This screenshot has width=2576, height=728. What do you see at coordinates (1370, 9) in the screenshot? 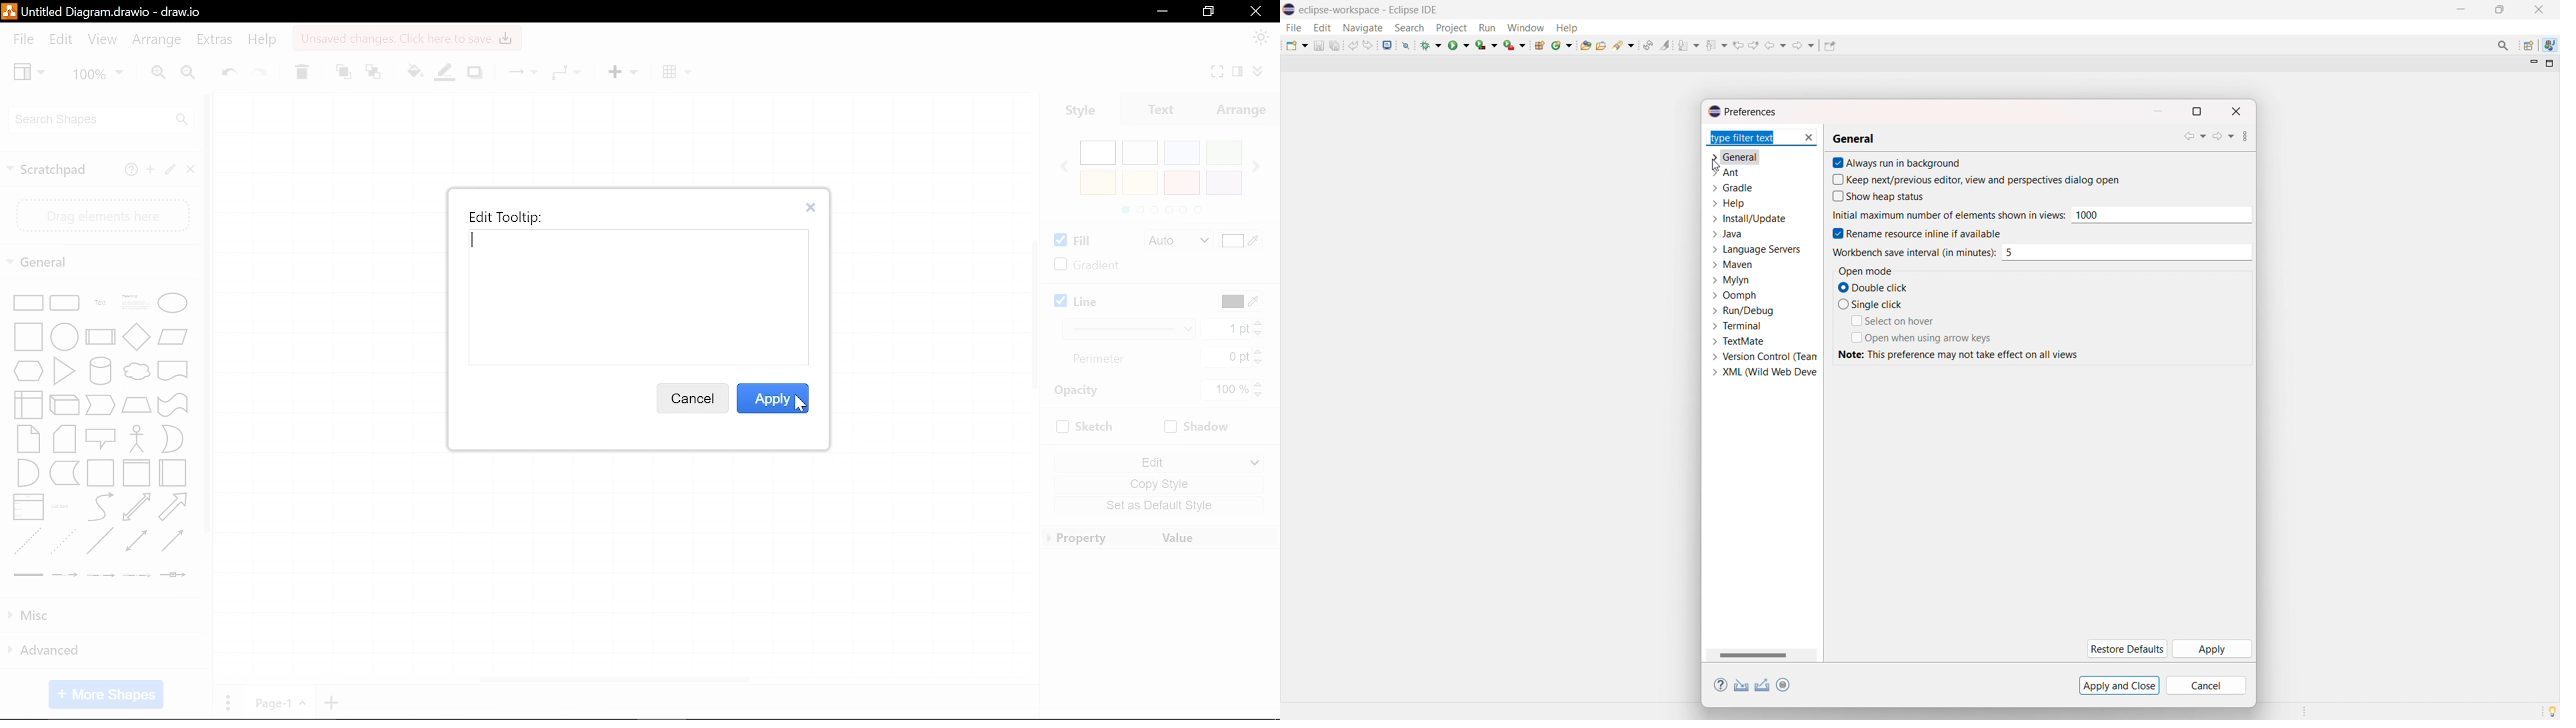
I see `title` at bounding box center [1370, 9].